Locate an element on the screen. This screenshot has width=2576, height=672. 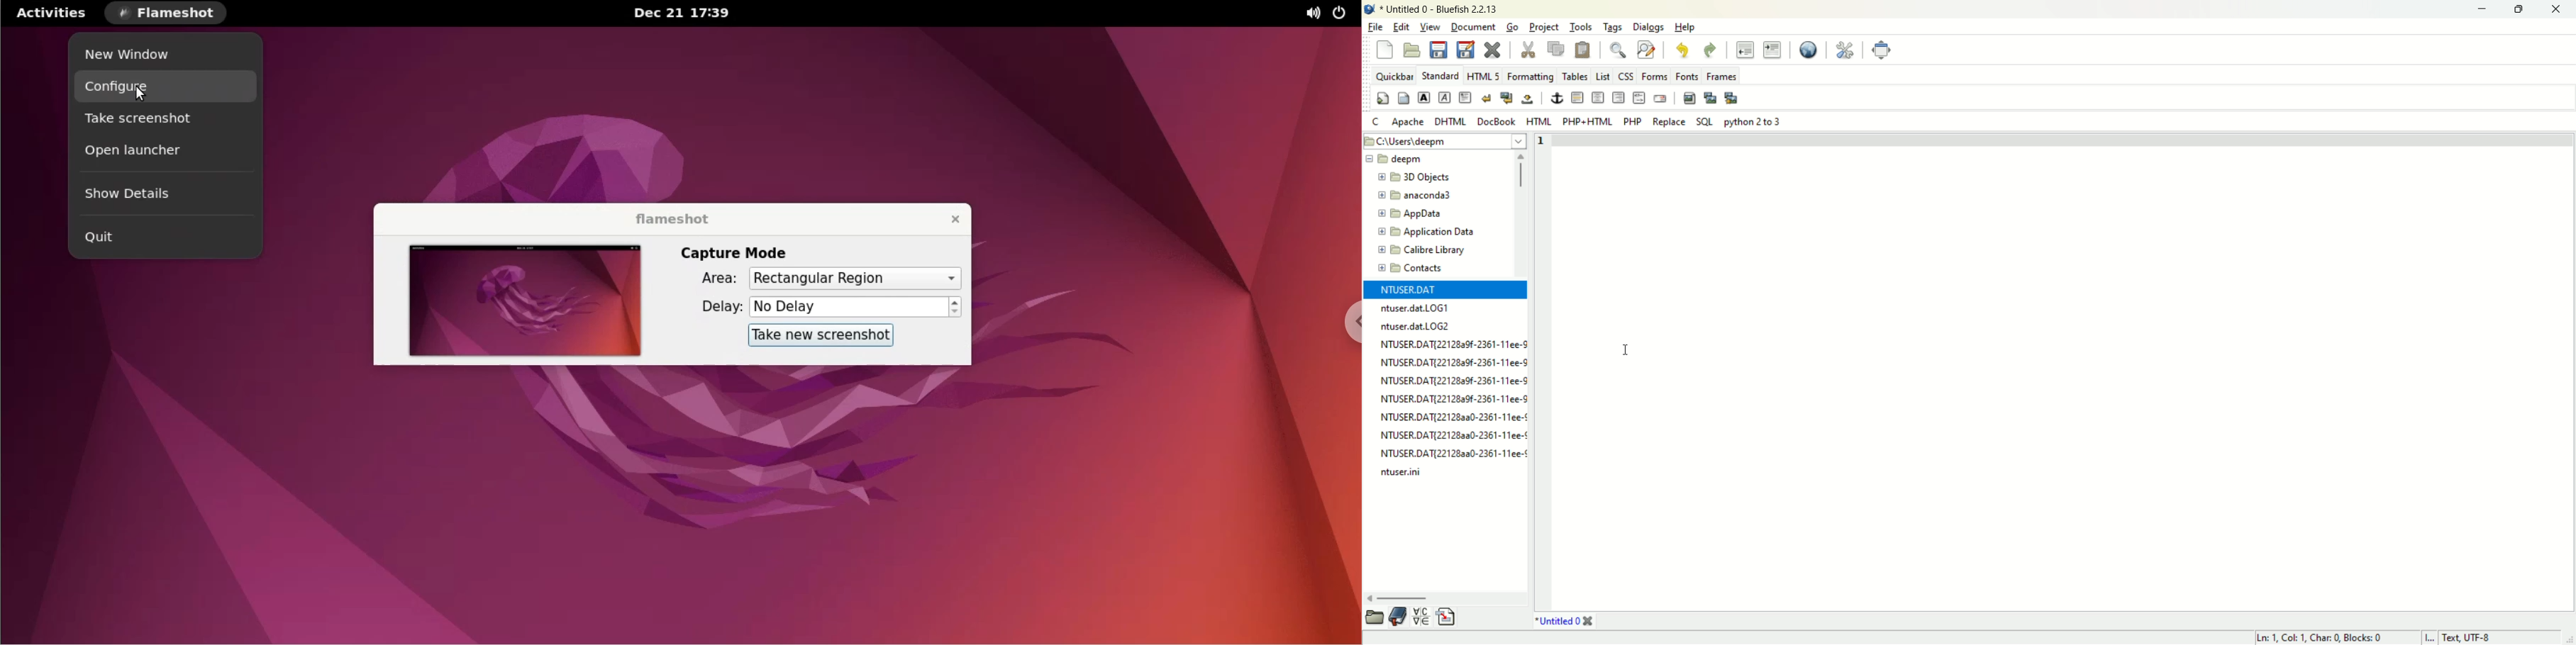
folder name is located at coordinates (1431, 196).